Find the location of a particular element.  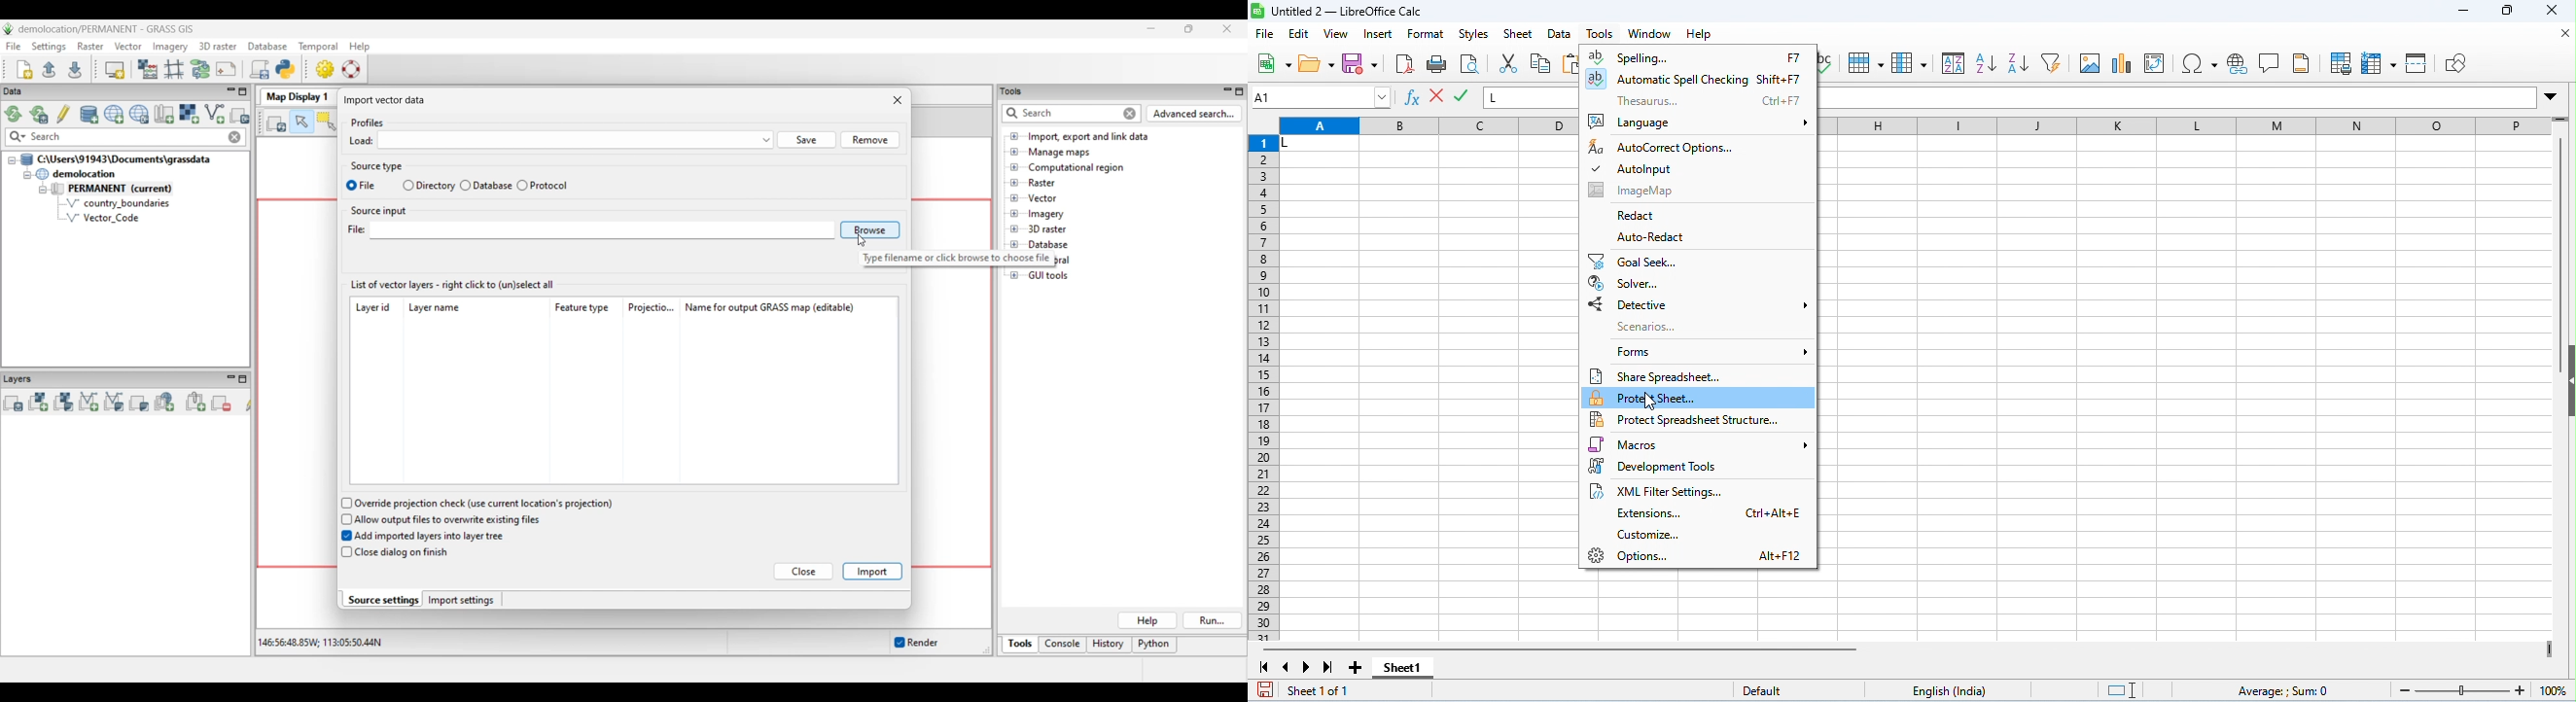

customize is located at coordinates (1658, 535).